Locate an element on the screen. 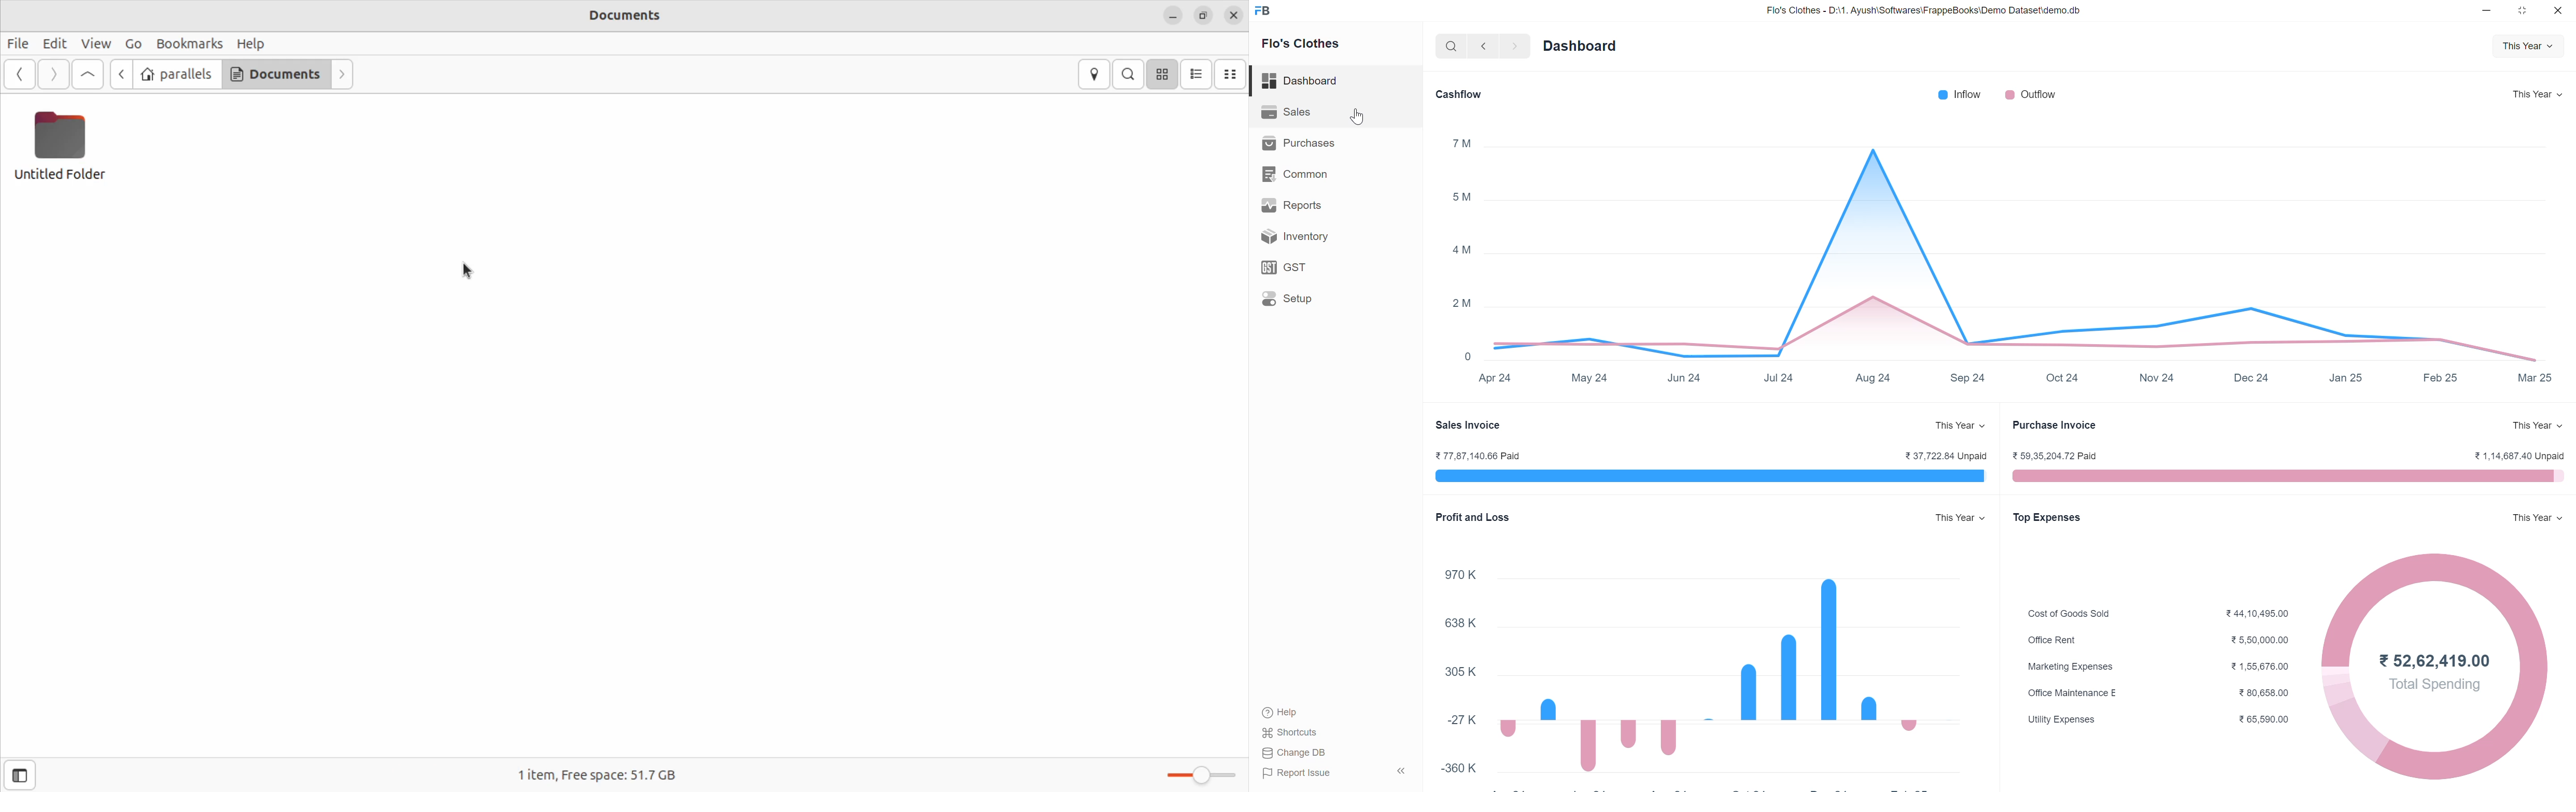 This screenshot has width=2576, height=812. Setup is located at coordinates (1286, 298).